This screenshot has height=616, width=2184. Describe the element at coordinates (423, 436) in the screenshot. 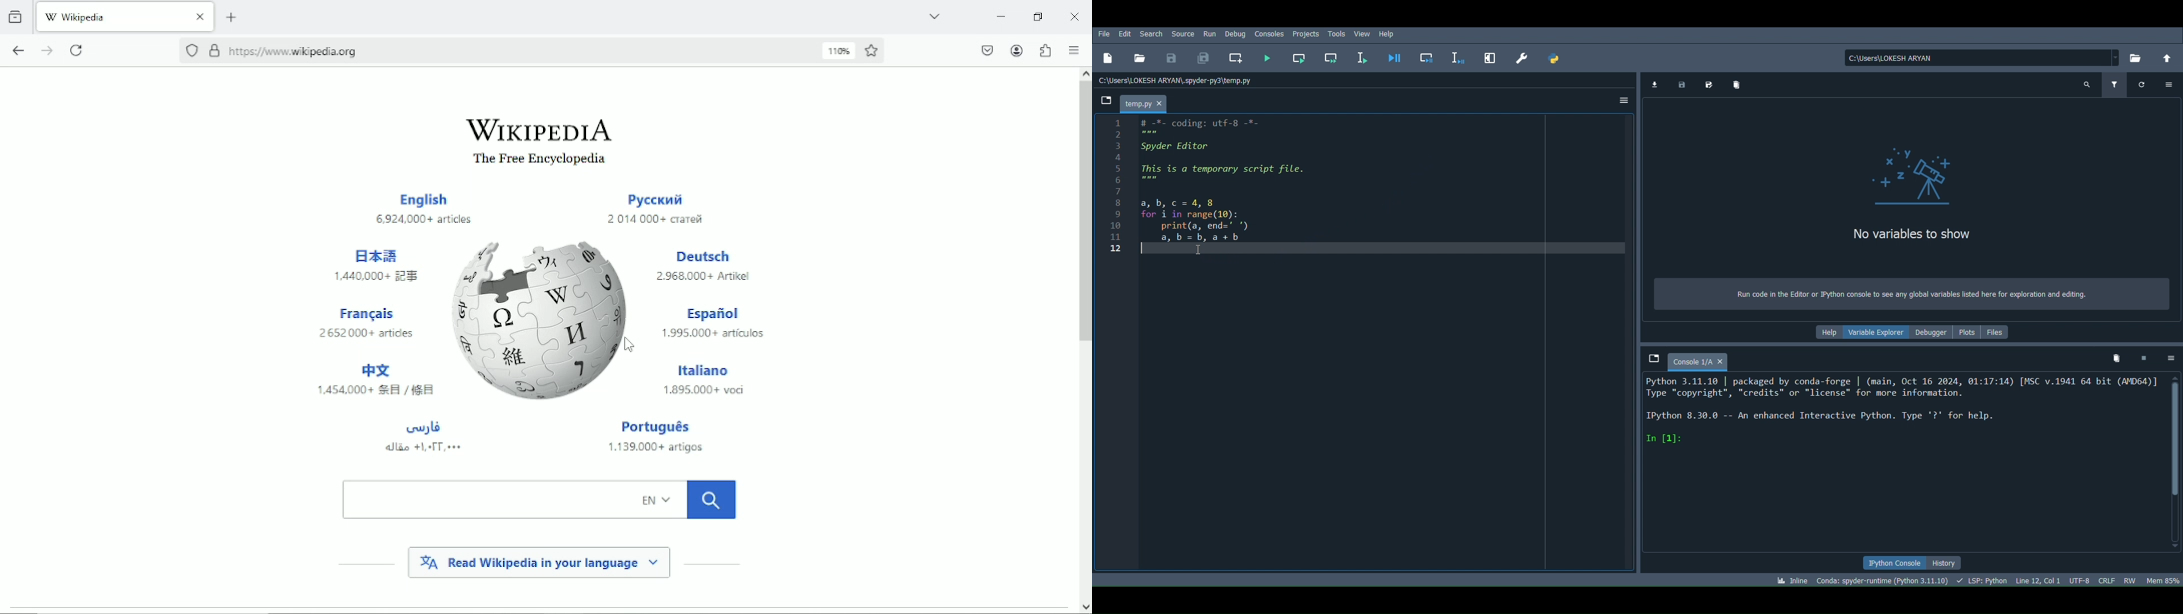

I see `foreign language` at that location.